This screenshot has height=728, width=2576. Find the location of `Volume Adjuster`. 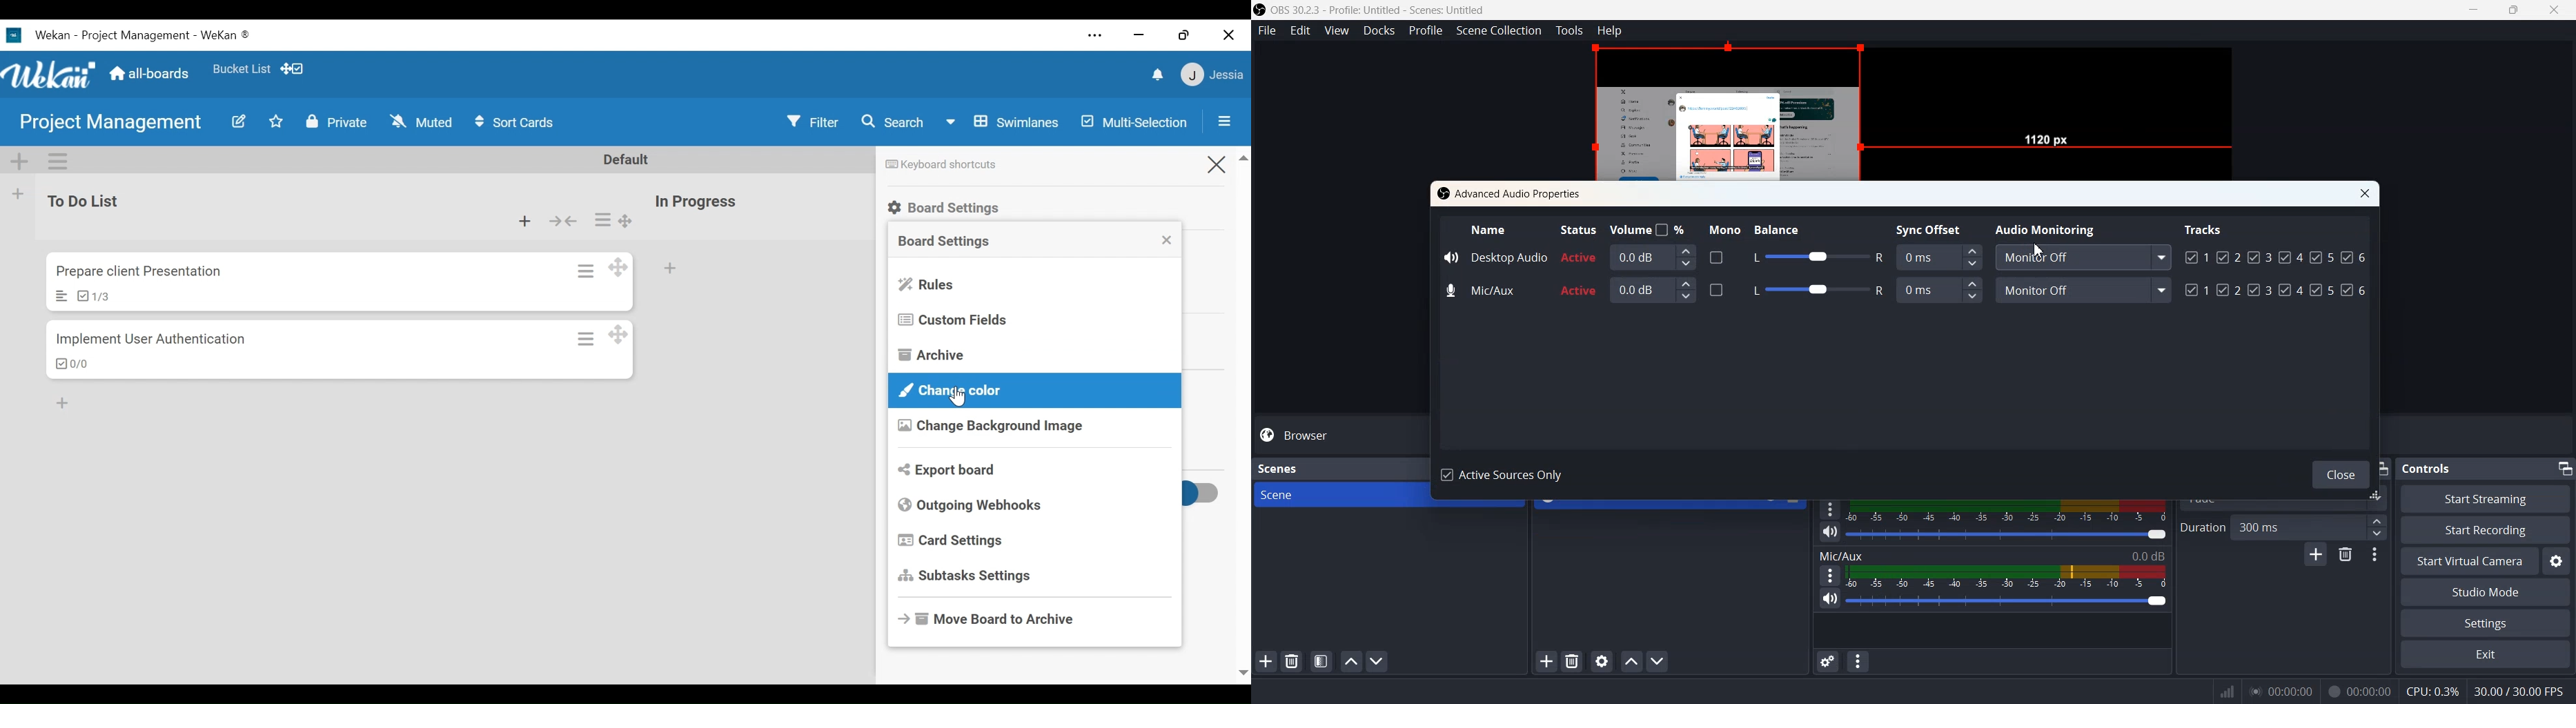

Volume Adjuster is located at coordinates (2006, 600).